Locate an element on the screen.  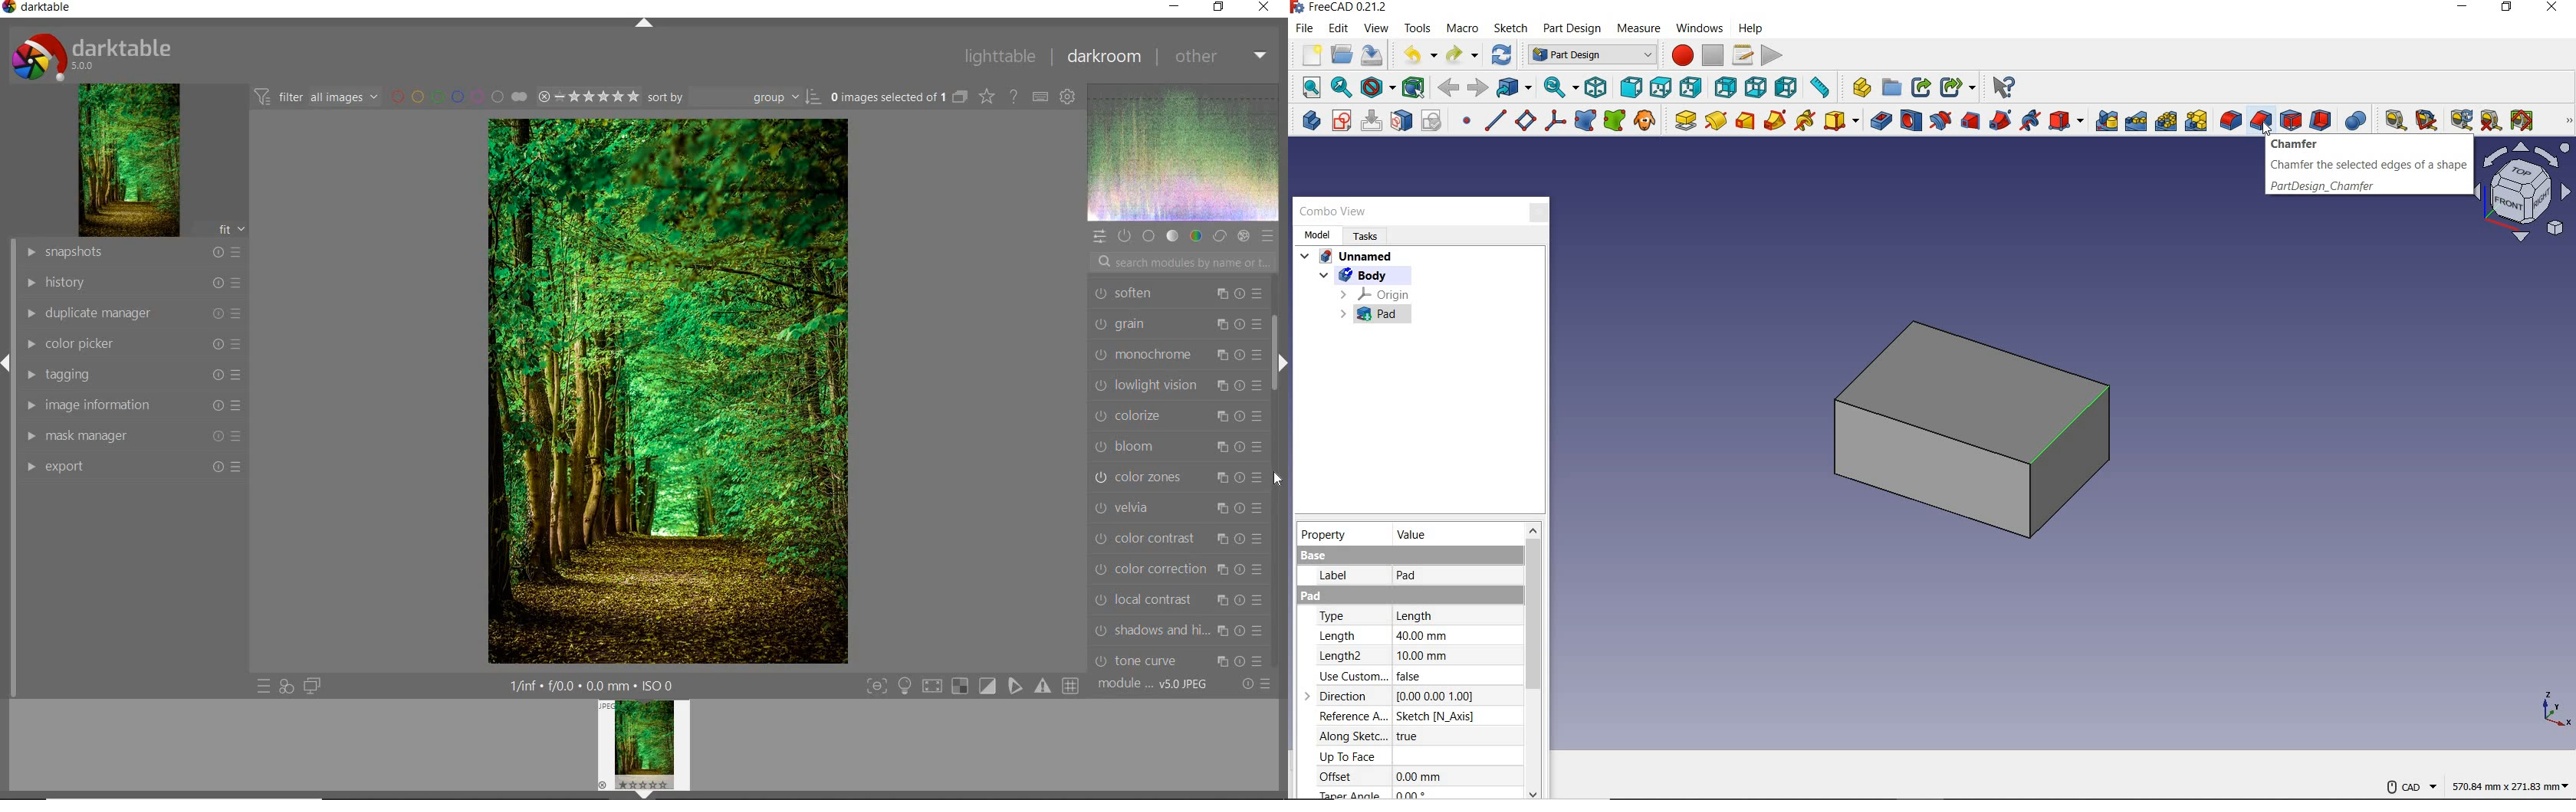
IMAGE PREVIEW is located at coordinates (644, 749).